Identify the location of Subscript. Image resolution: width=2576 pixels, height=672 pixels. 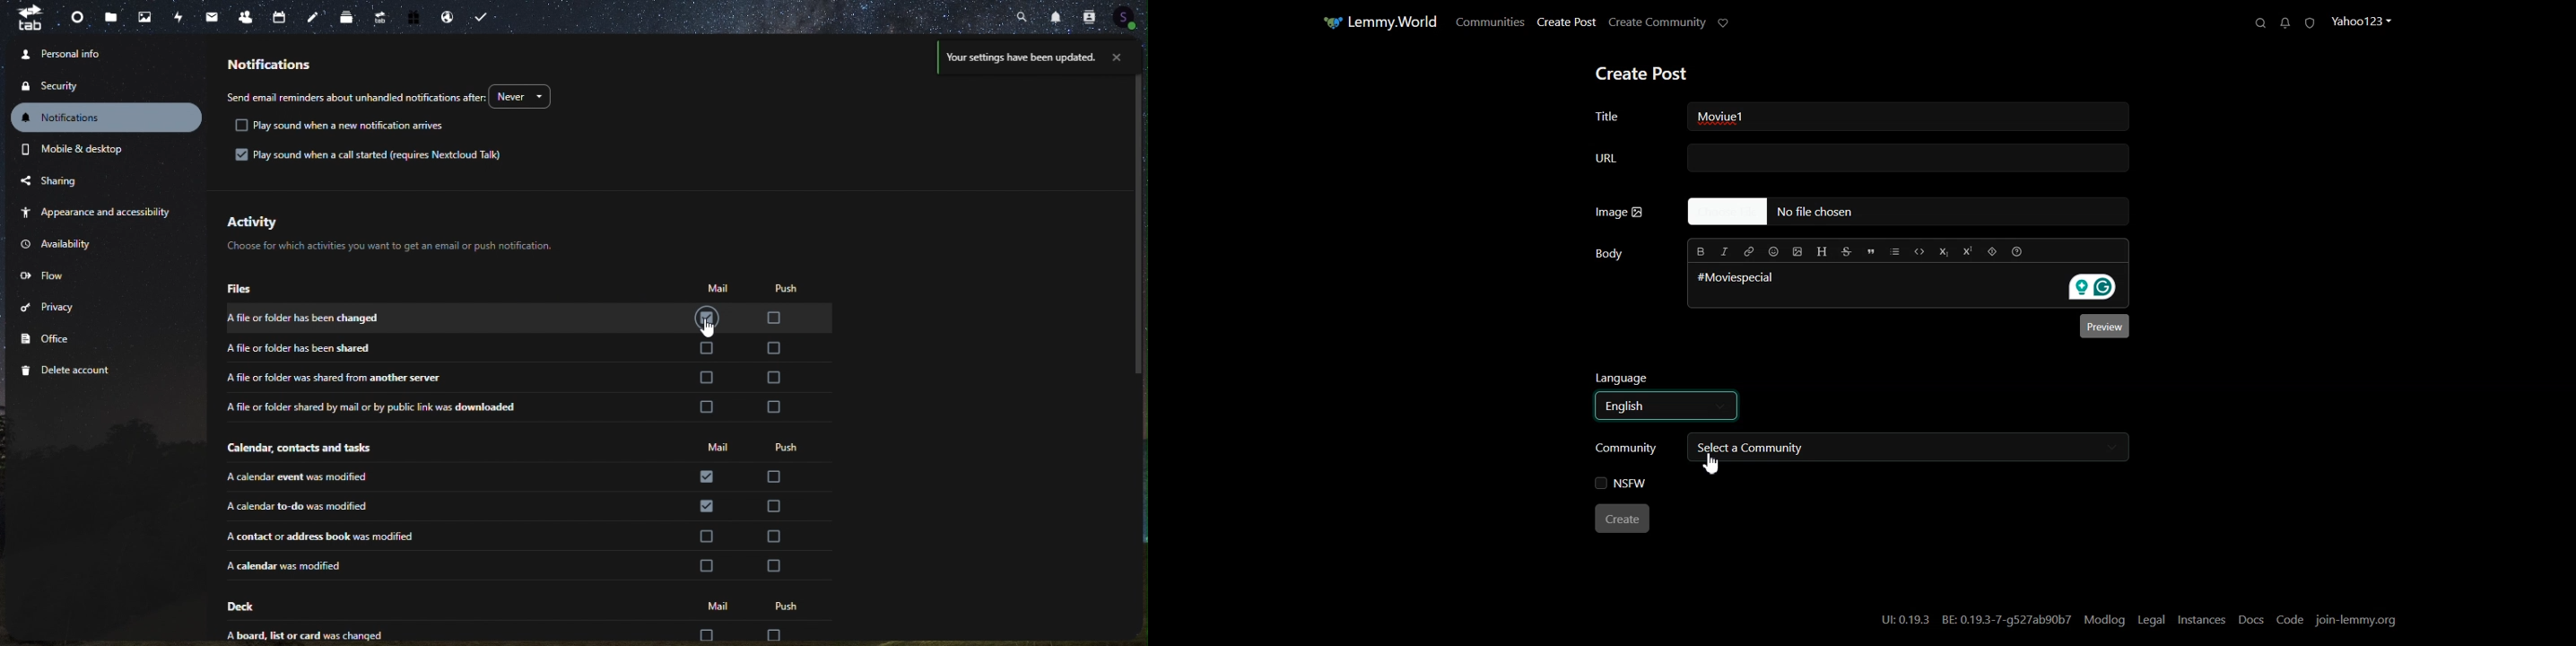
(1945, 252).